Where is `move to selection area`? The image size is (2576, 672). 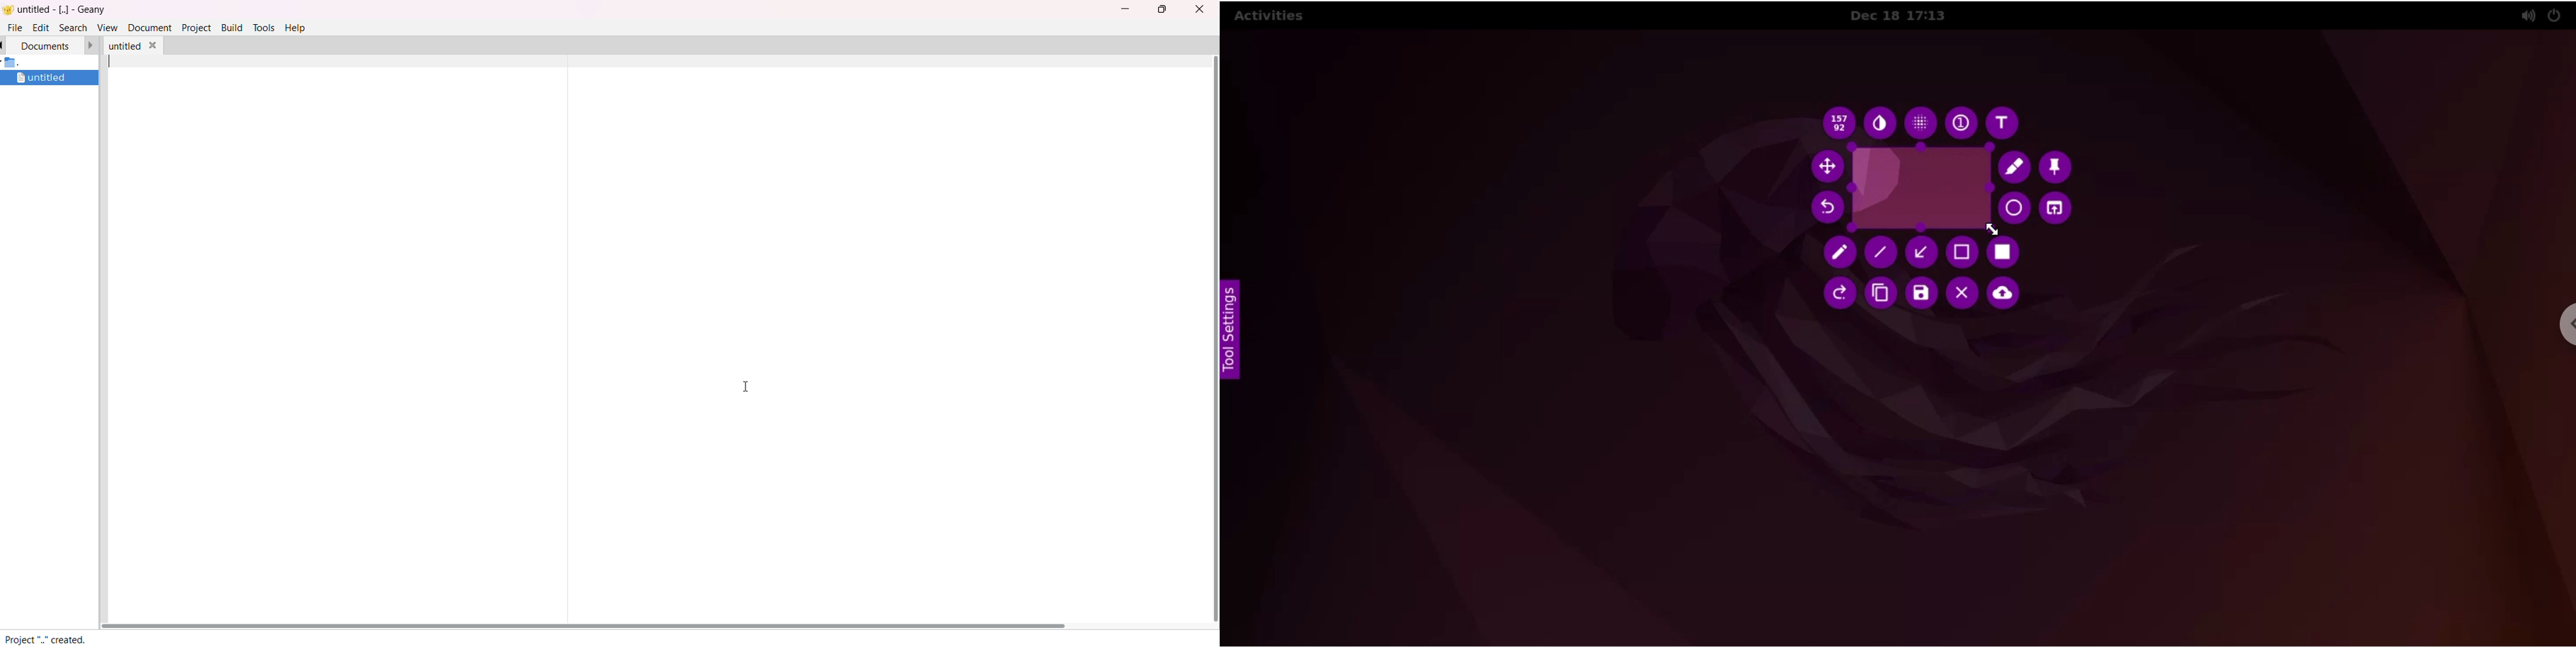 move to selection area is located at coordinates (1830, 166).